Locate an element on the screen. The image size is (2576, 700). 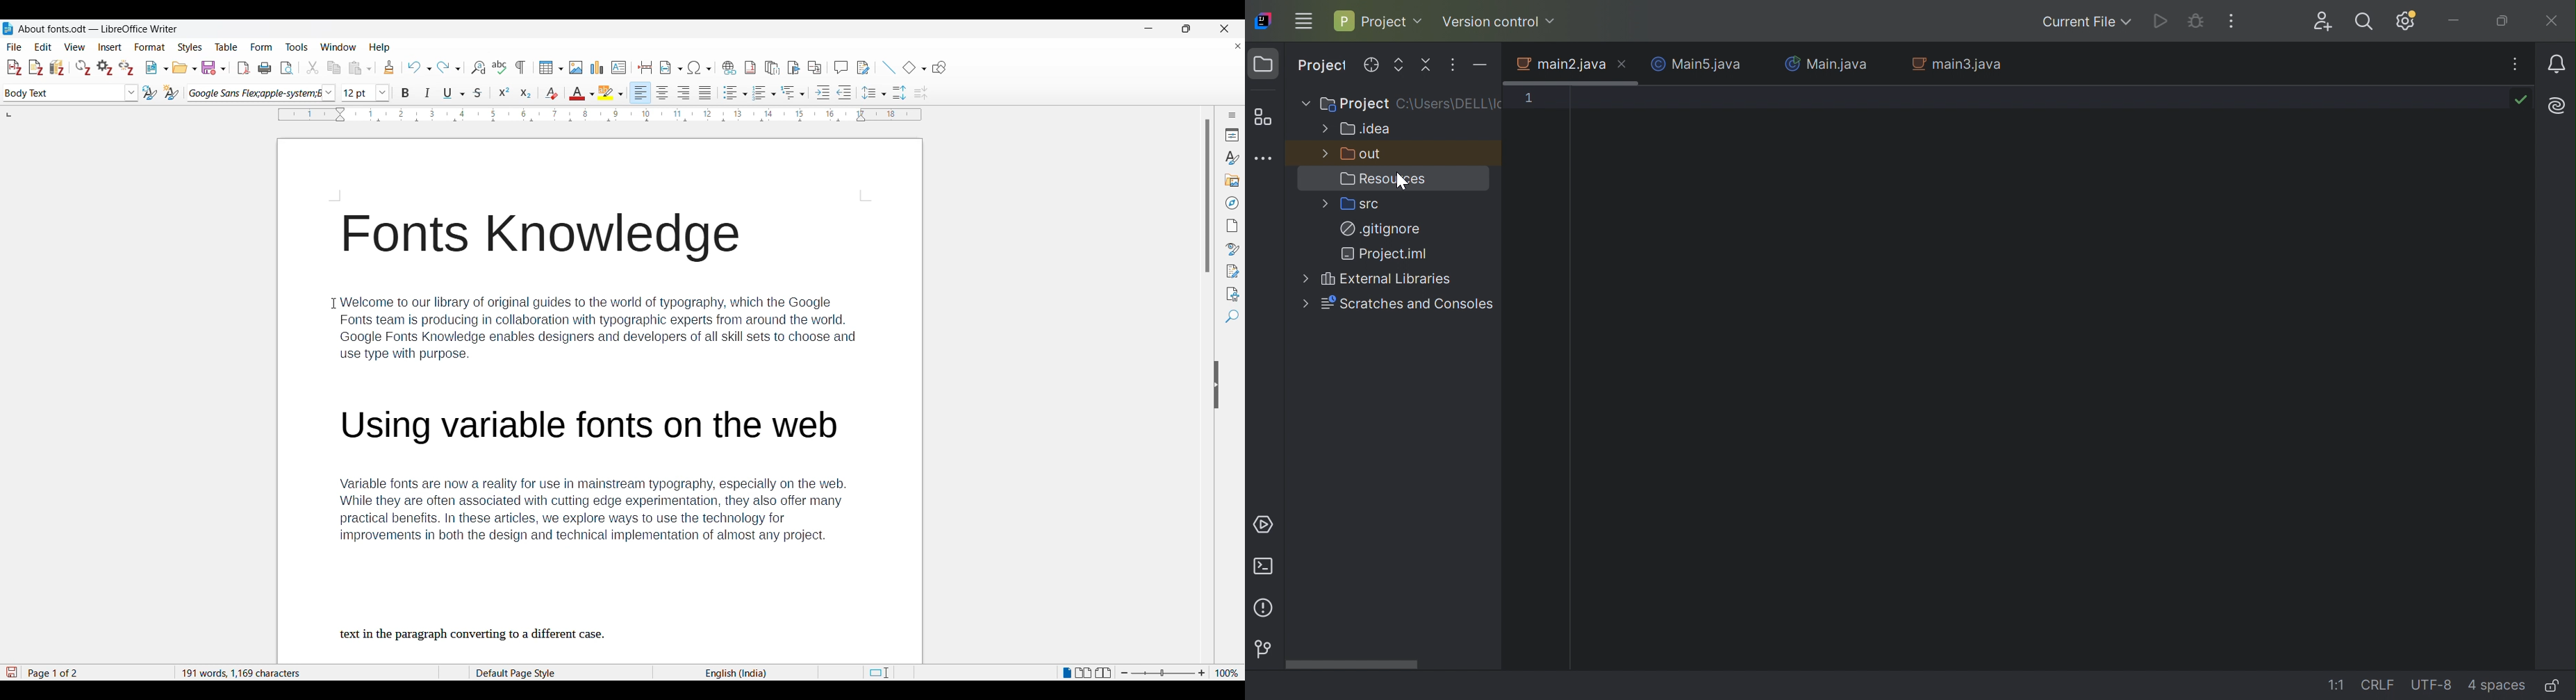
main2,java is located at coordinates (1560, 67).